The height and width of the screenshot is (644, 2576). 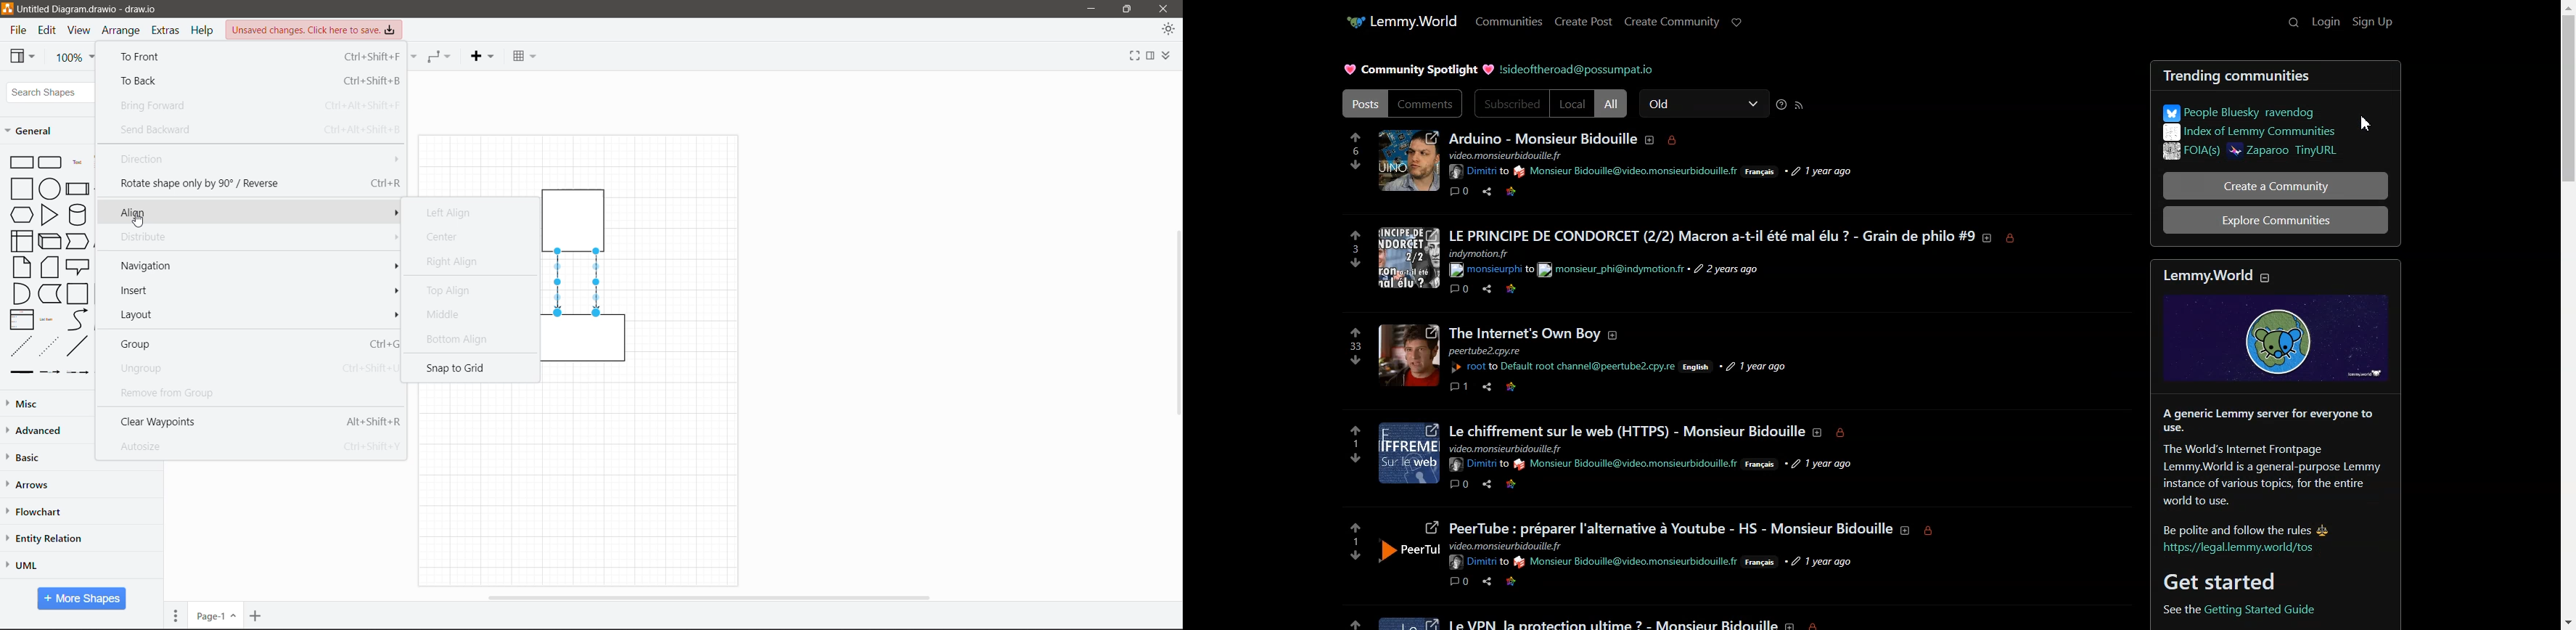 I want to click on Restore Down, so click(x=1128, y=8).